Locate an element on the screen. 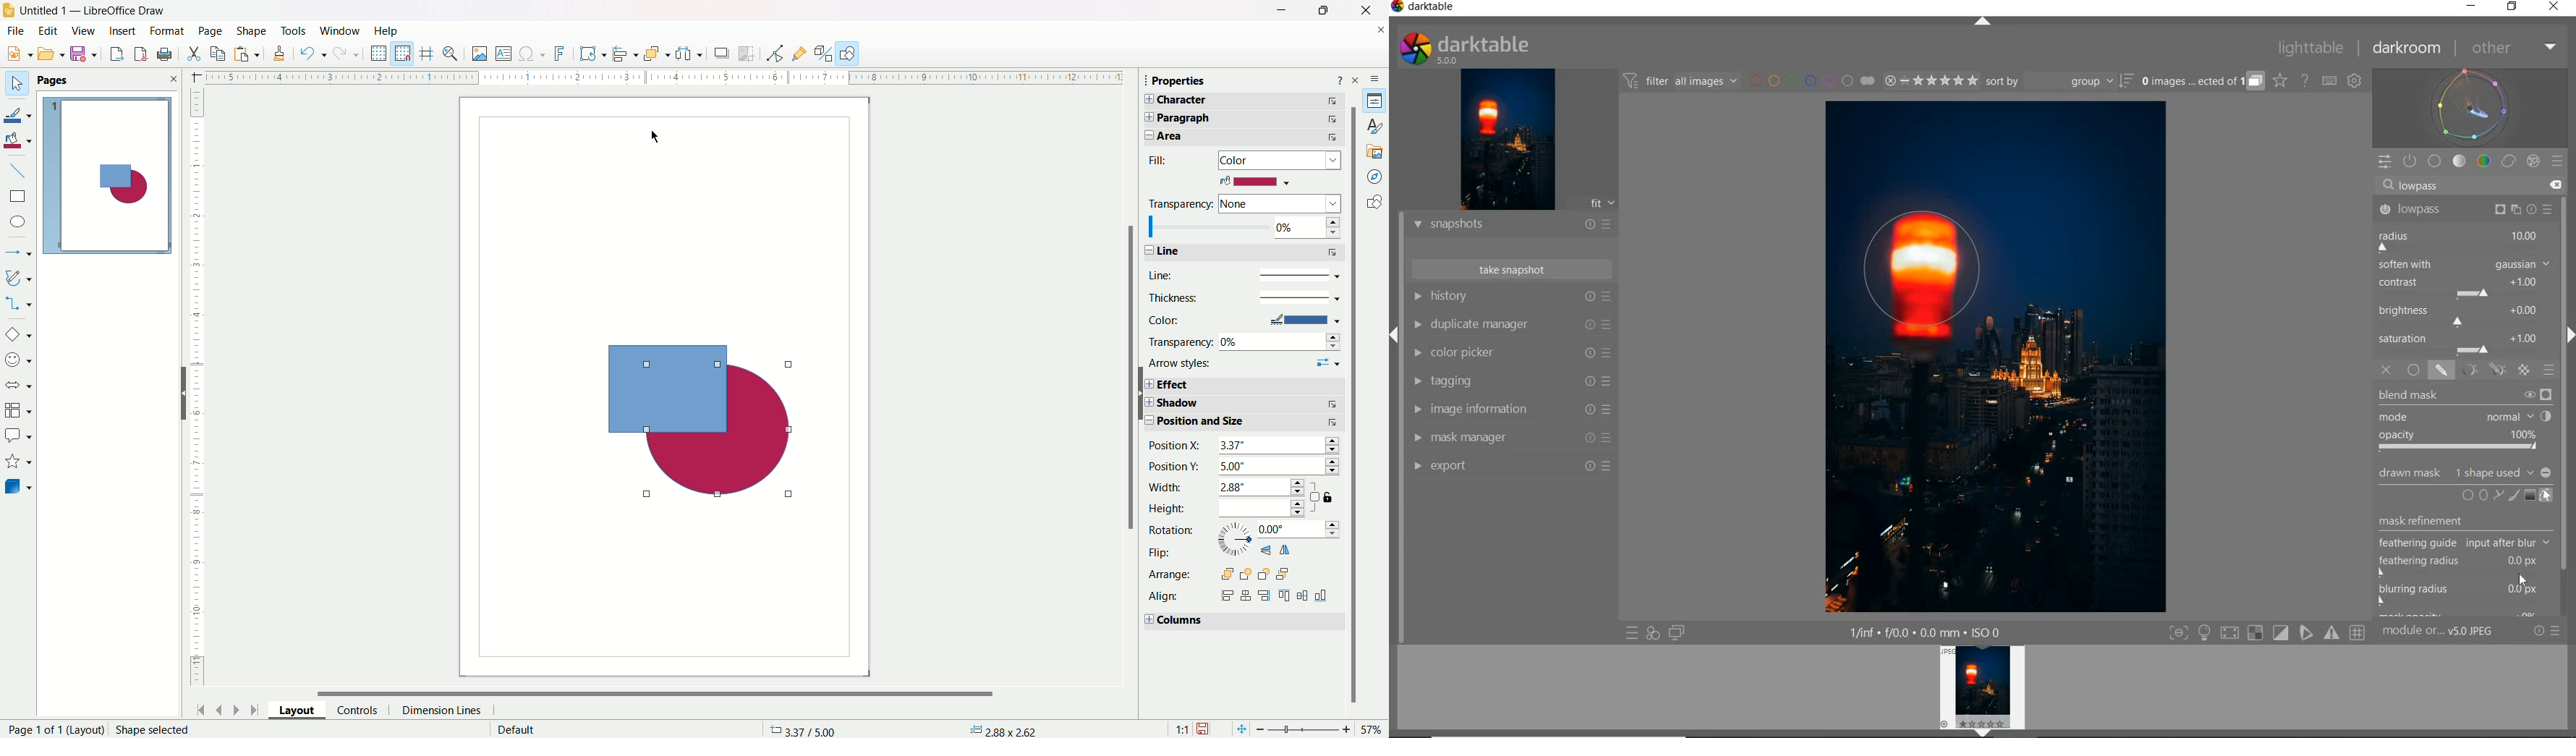  transformation is located at coordinates (594, 53).